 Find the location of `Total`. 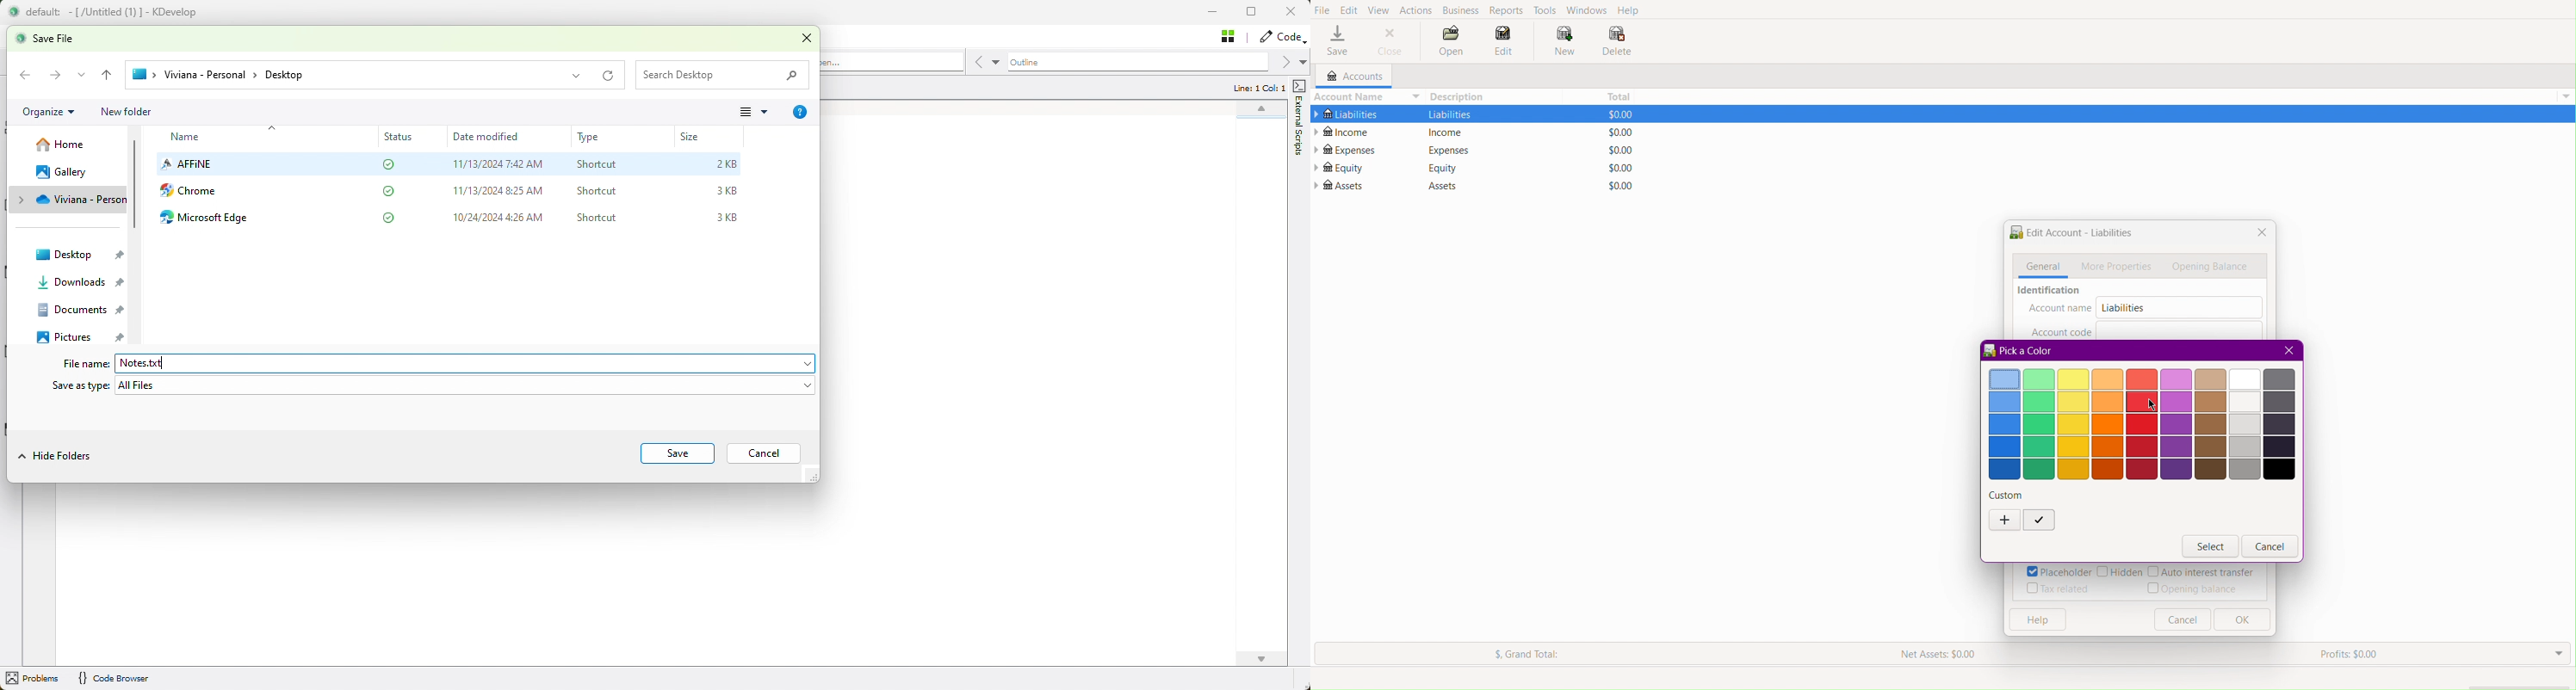

Total is located at coordinates (1615, 94).